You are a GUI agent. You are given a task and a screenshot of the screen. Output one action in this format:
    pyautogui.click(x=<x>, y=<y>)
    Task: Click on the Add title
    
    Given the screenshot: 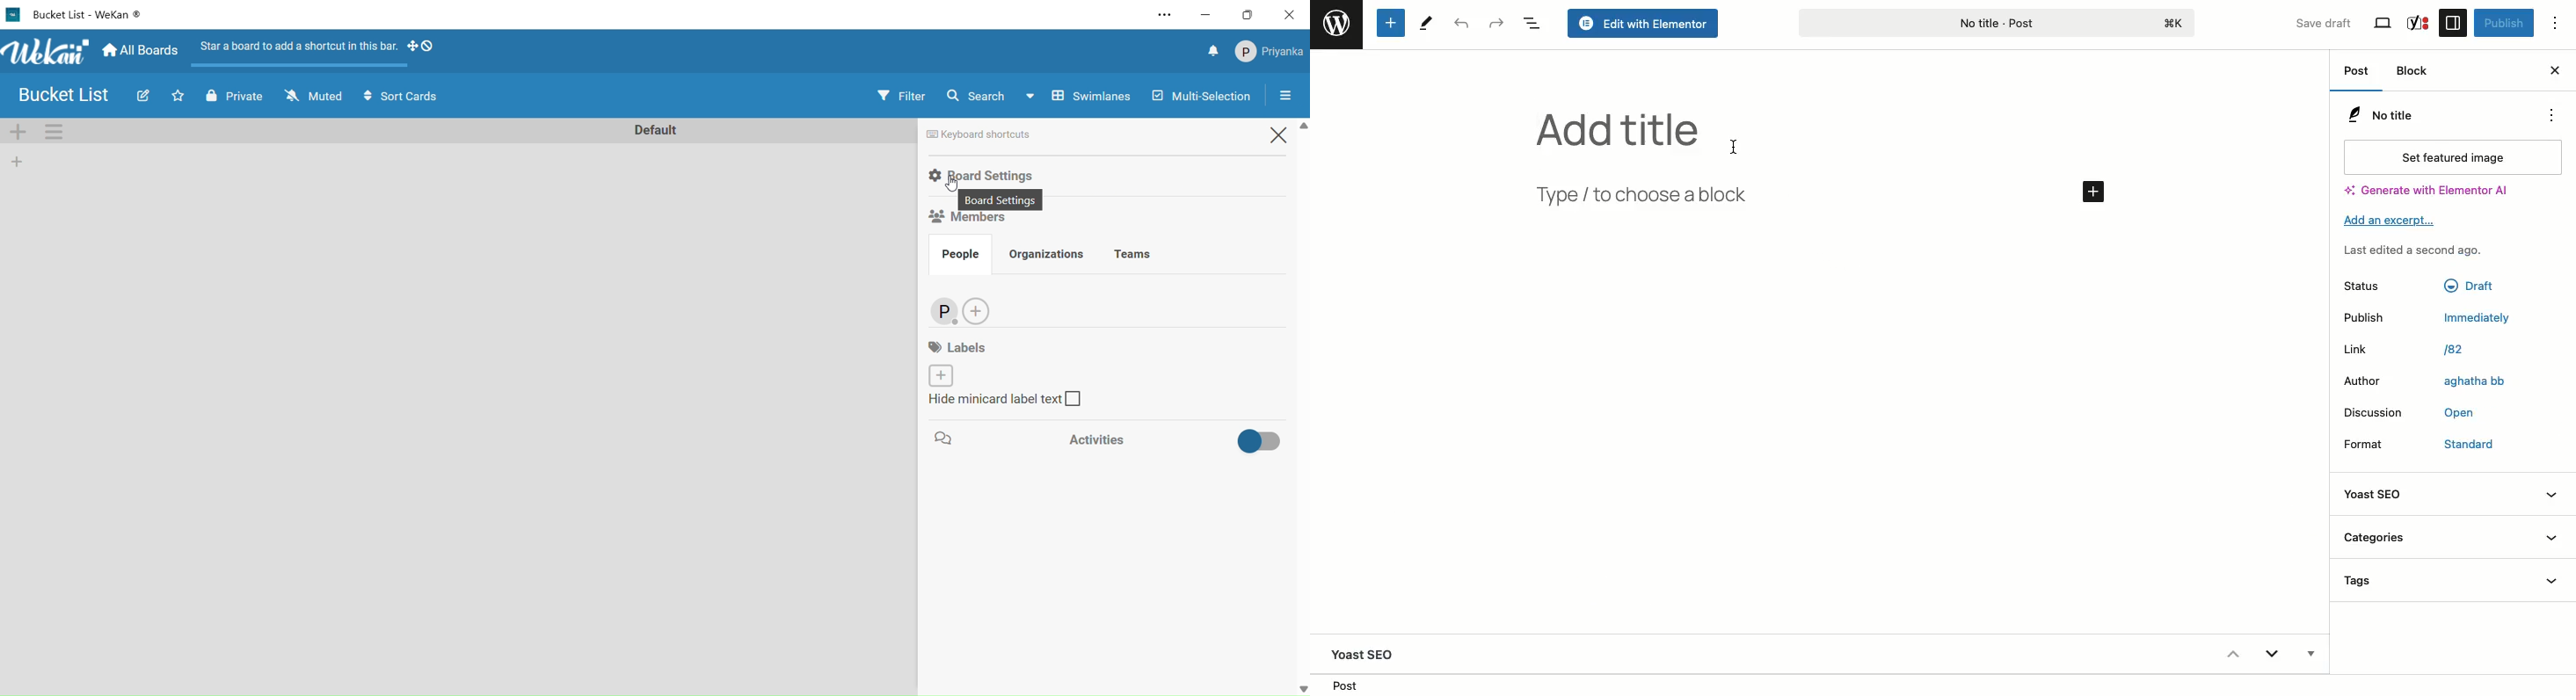 What is the action you would take?
    pyautogui.click(x=1619, y=131)
    